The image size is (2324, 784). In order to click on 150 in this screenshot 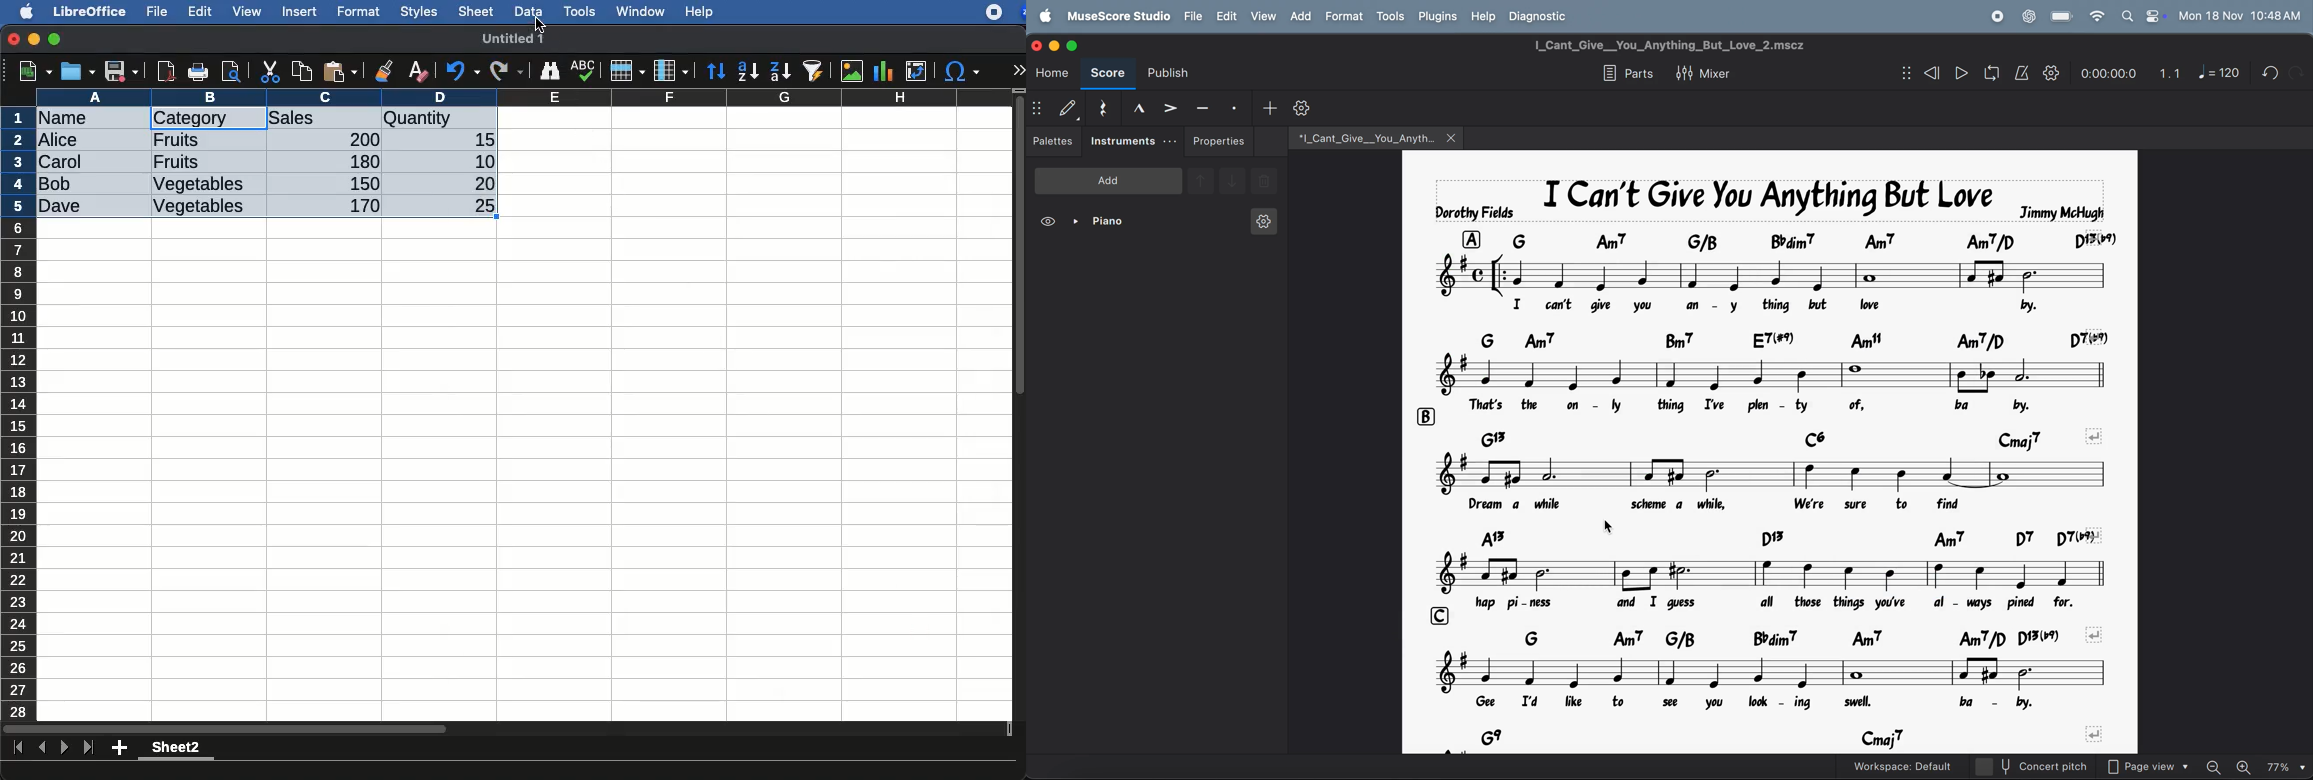, I will do `click(361, 183)`.